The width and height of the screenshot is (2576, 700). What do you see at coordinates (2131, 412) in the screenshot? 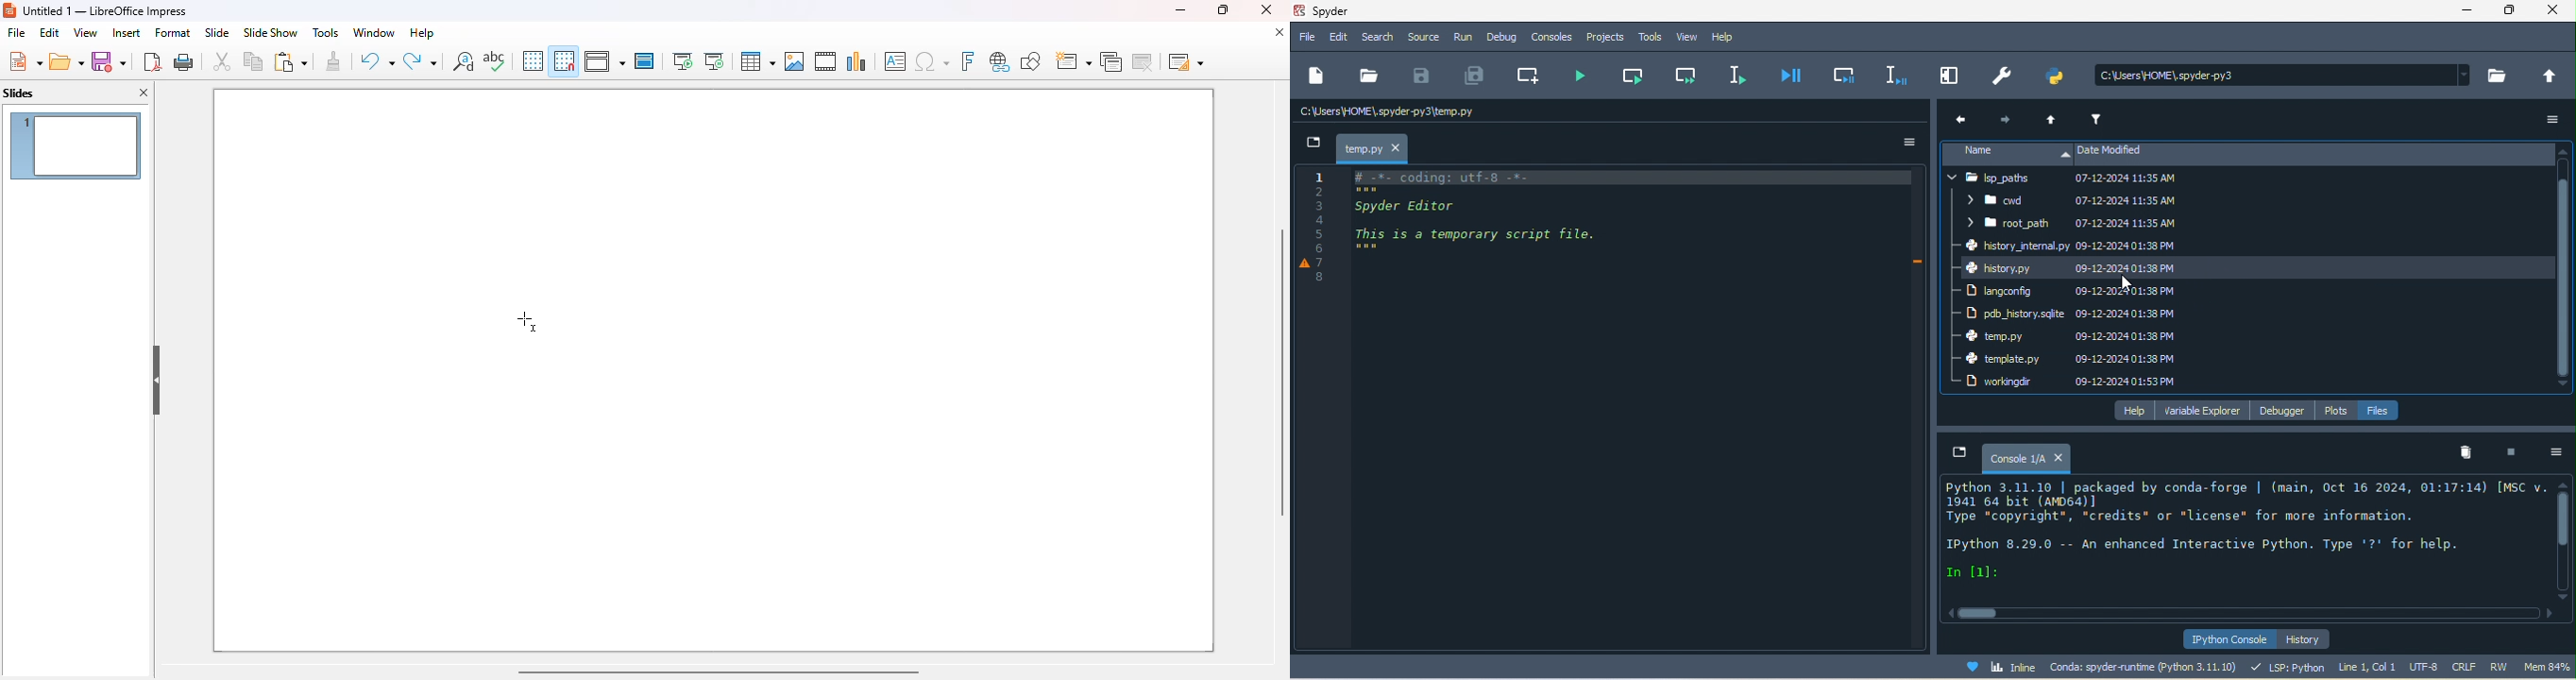
I see `help` at bounding box center [2131, 412].